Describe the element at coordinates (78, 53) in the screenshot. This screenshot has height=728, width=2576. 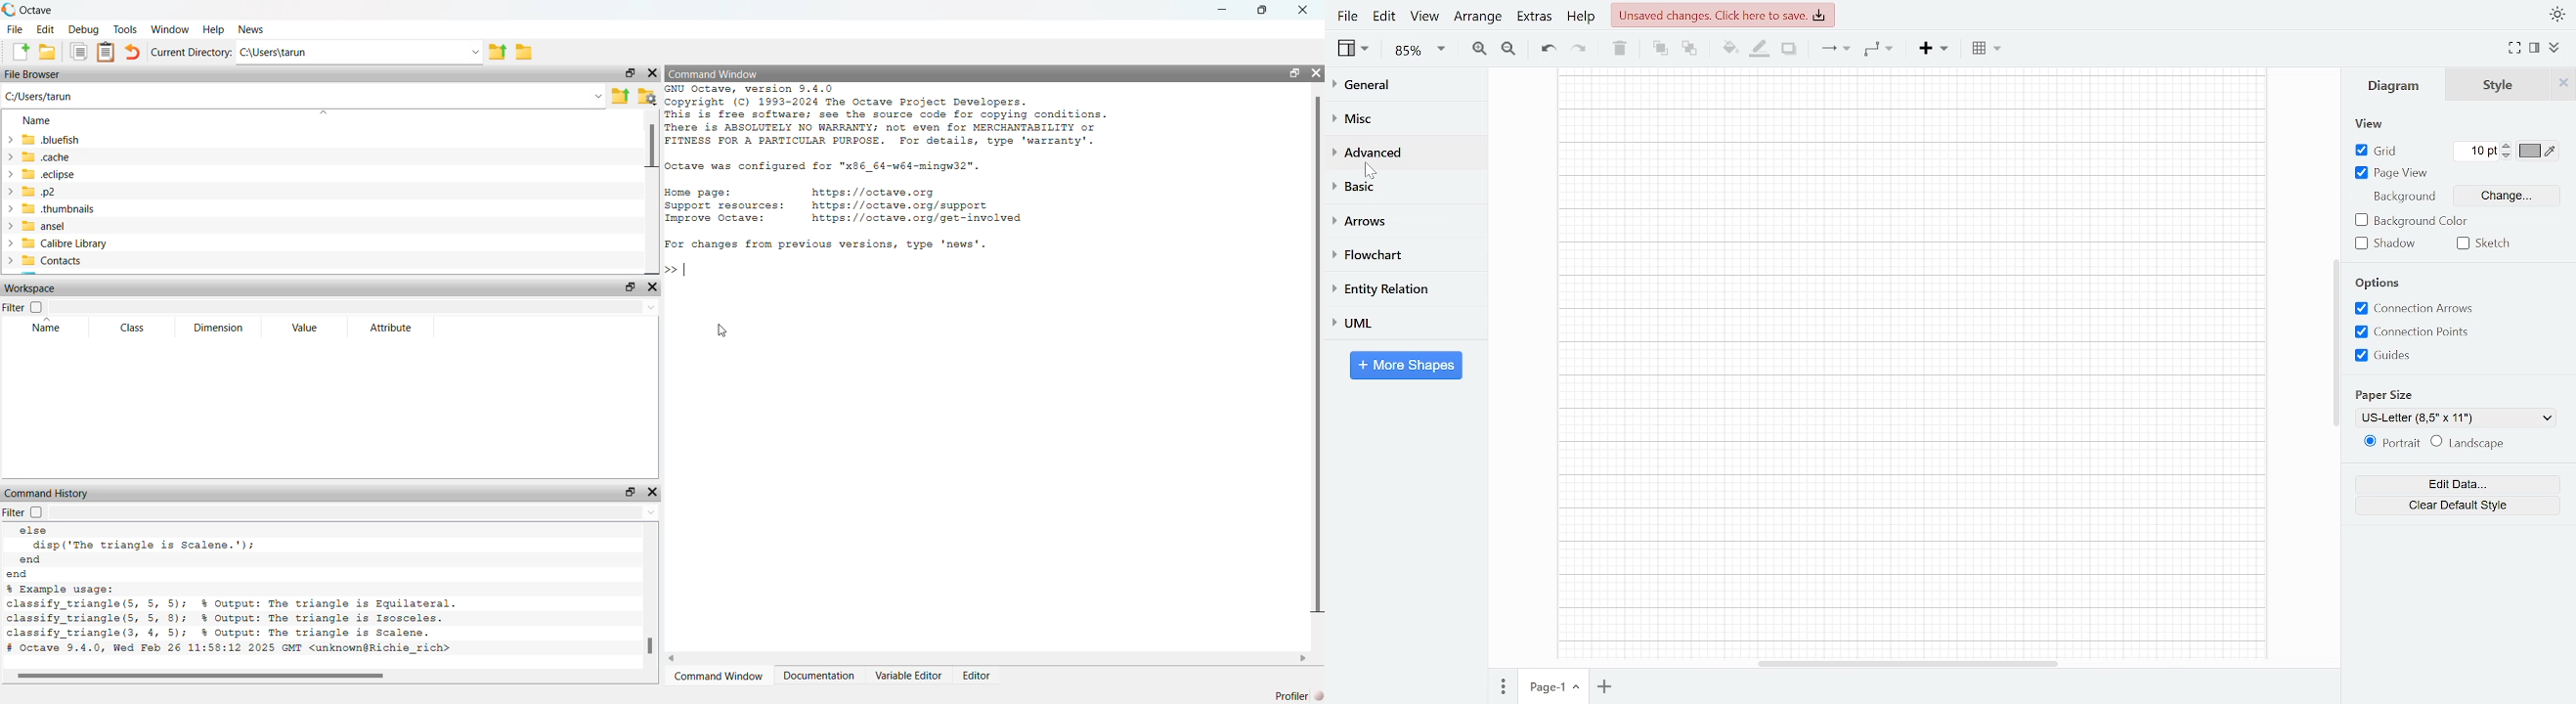
I see `copy` at that location.